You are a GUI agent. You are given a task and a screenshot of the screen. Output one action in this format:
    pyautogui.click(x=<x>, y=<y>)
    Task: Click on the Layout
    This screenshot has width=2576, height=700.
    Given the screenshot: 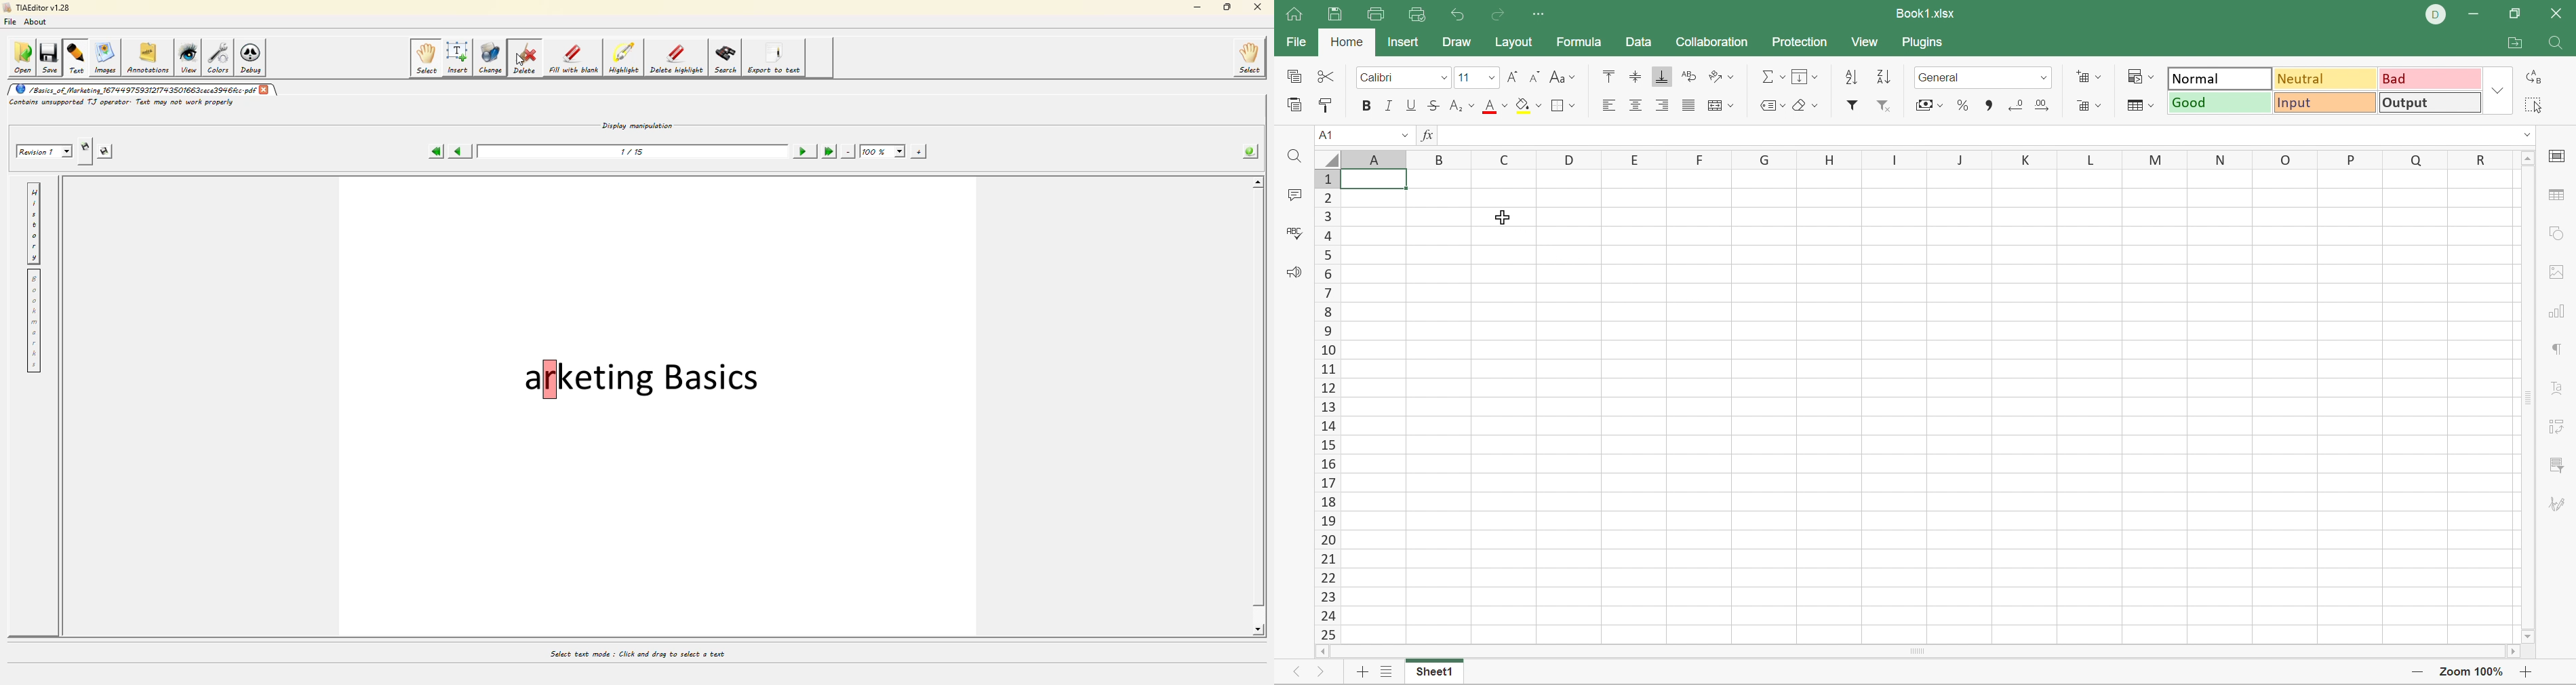 What is the action you would take?
    pyautogui.click(x=1513, y=43)
    